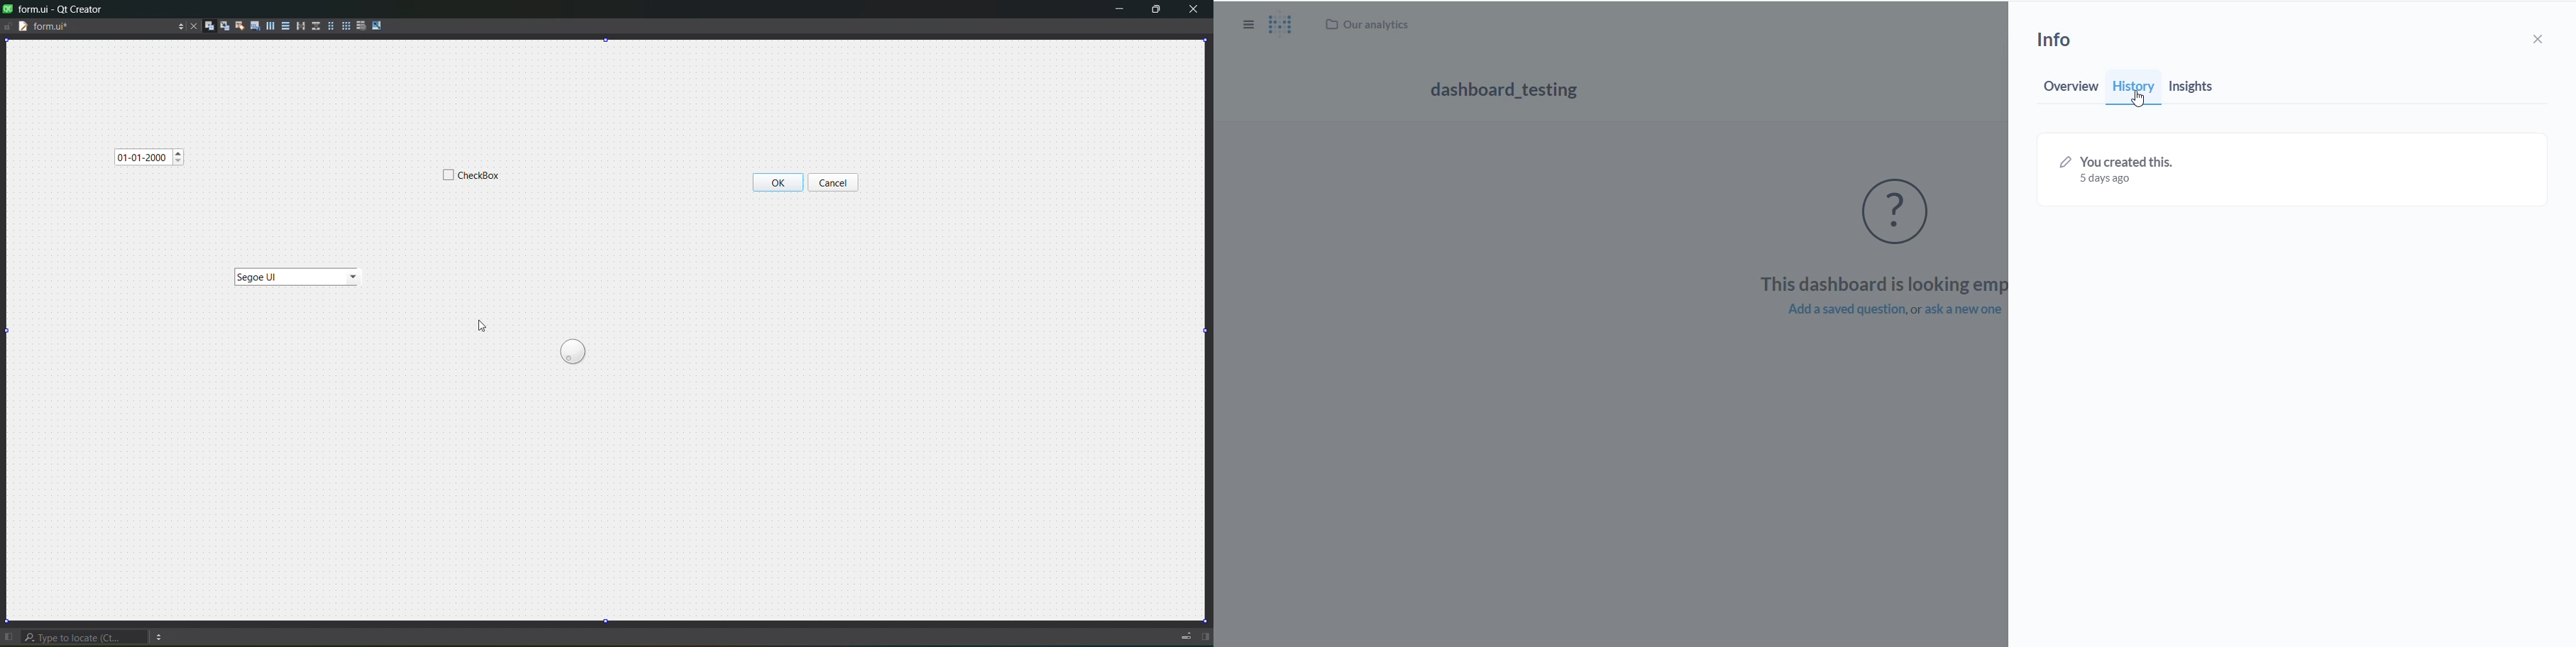 This screenshot has height=672, width=2576. Describe the element at coordinates (222, 26) in the screenshot. I see `signals` at that location.